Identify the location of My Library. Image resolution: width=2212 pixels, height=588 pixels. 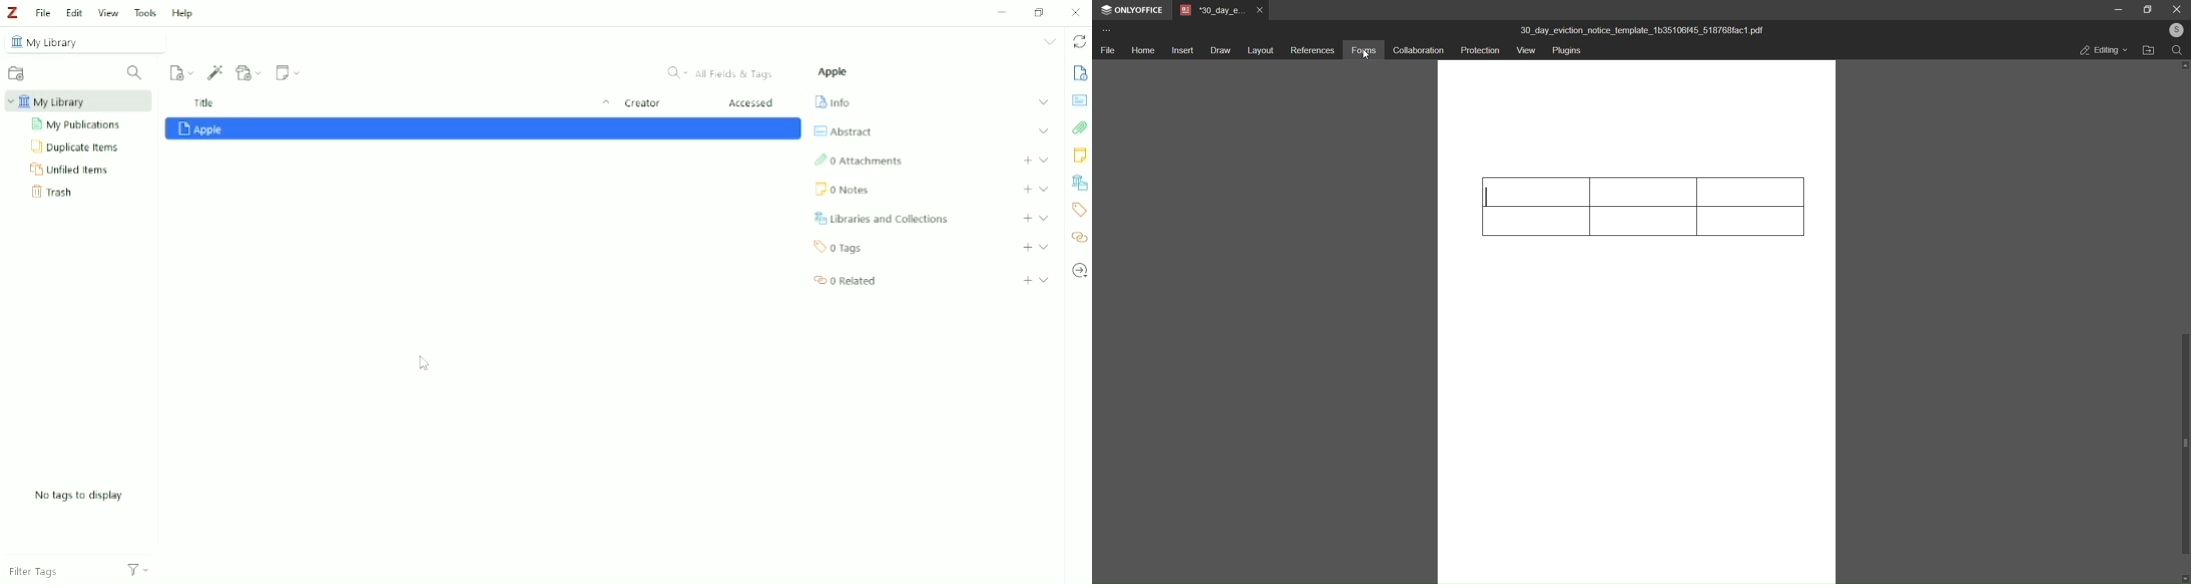
(81, 42).